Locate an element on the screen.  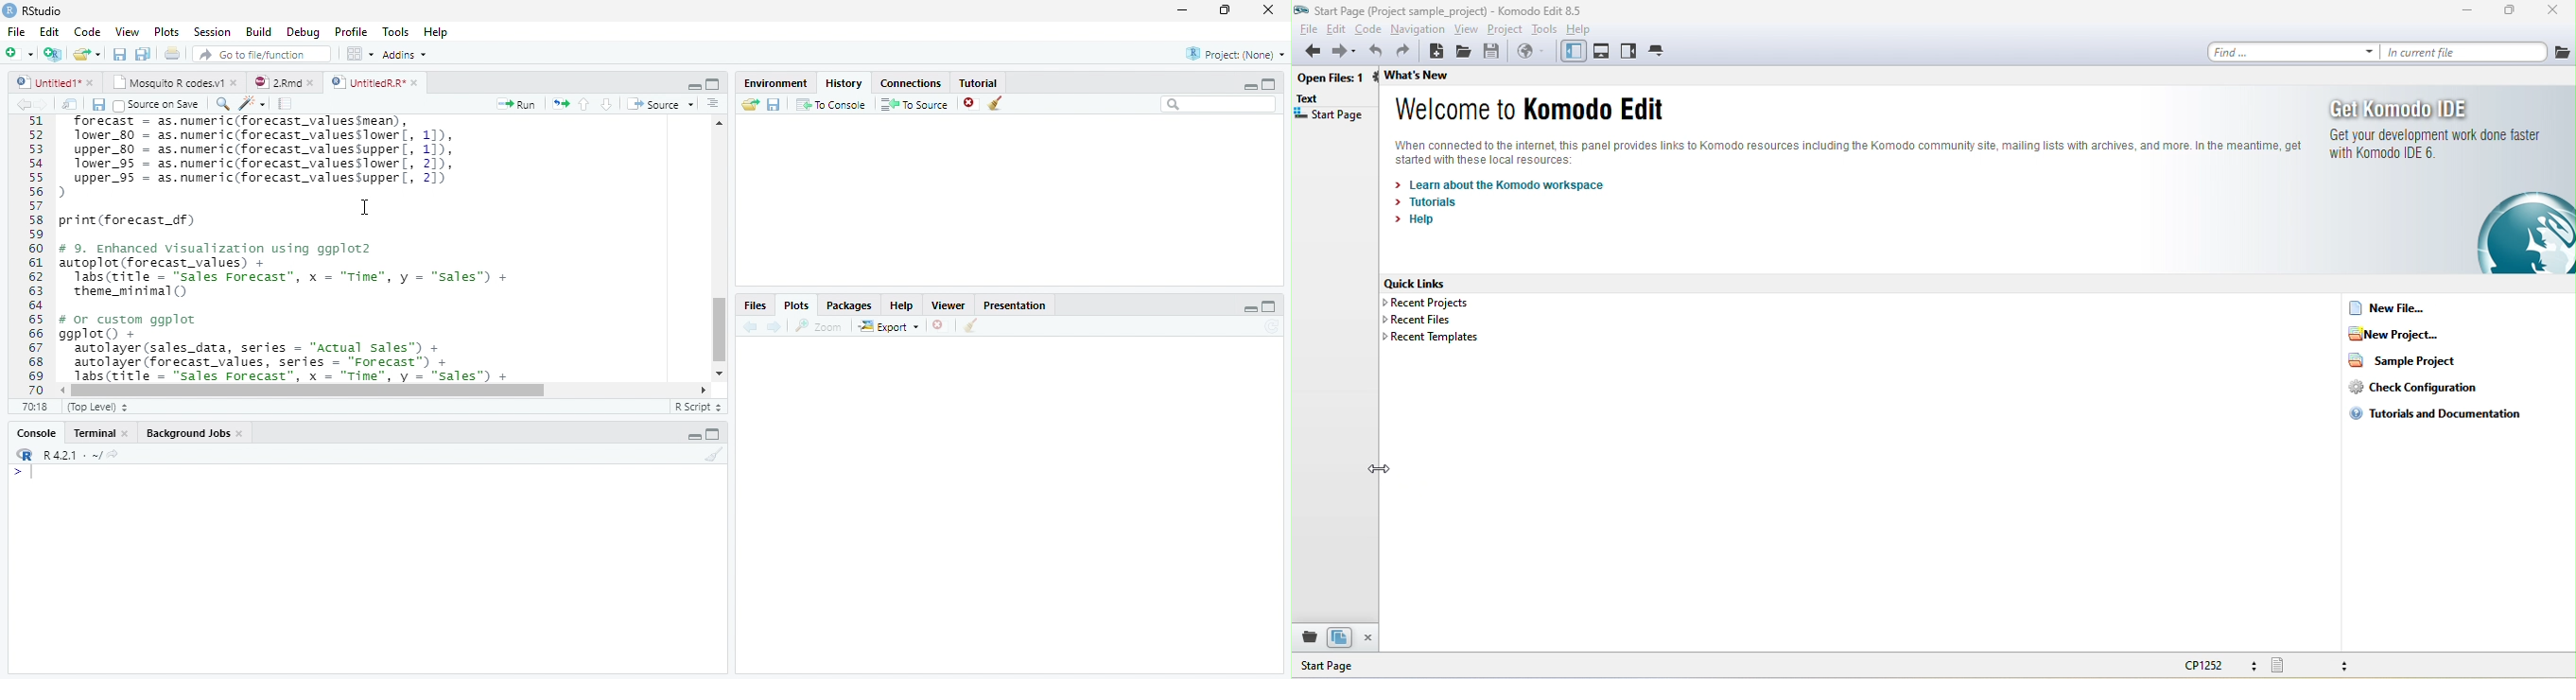
tutorials is located at coordinates (1431, 201).